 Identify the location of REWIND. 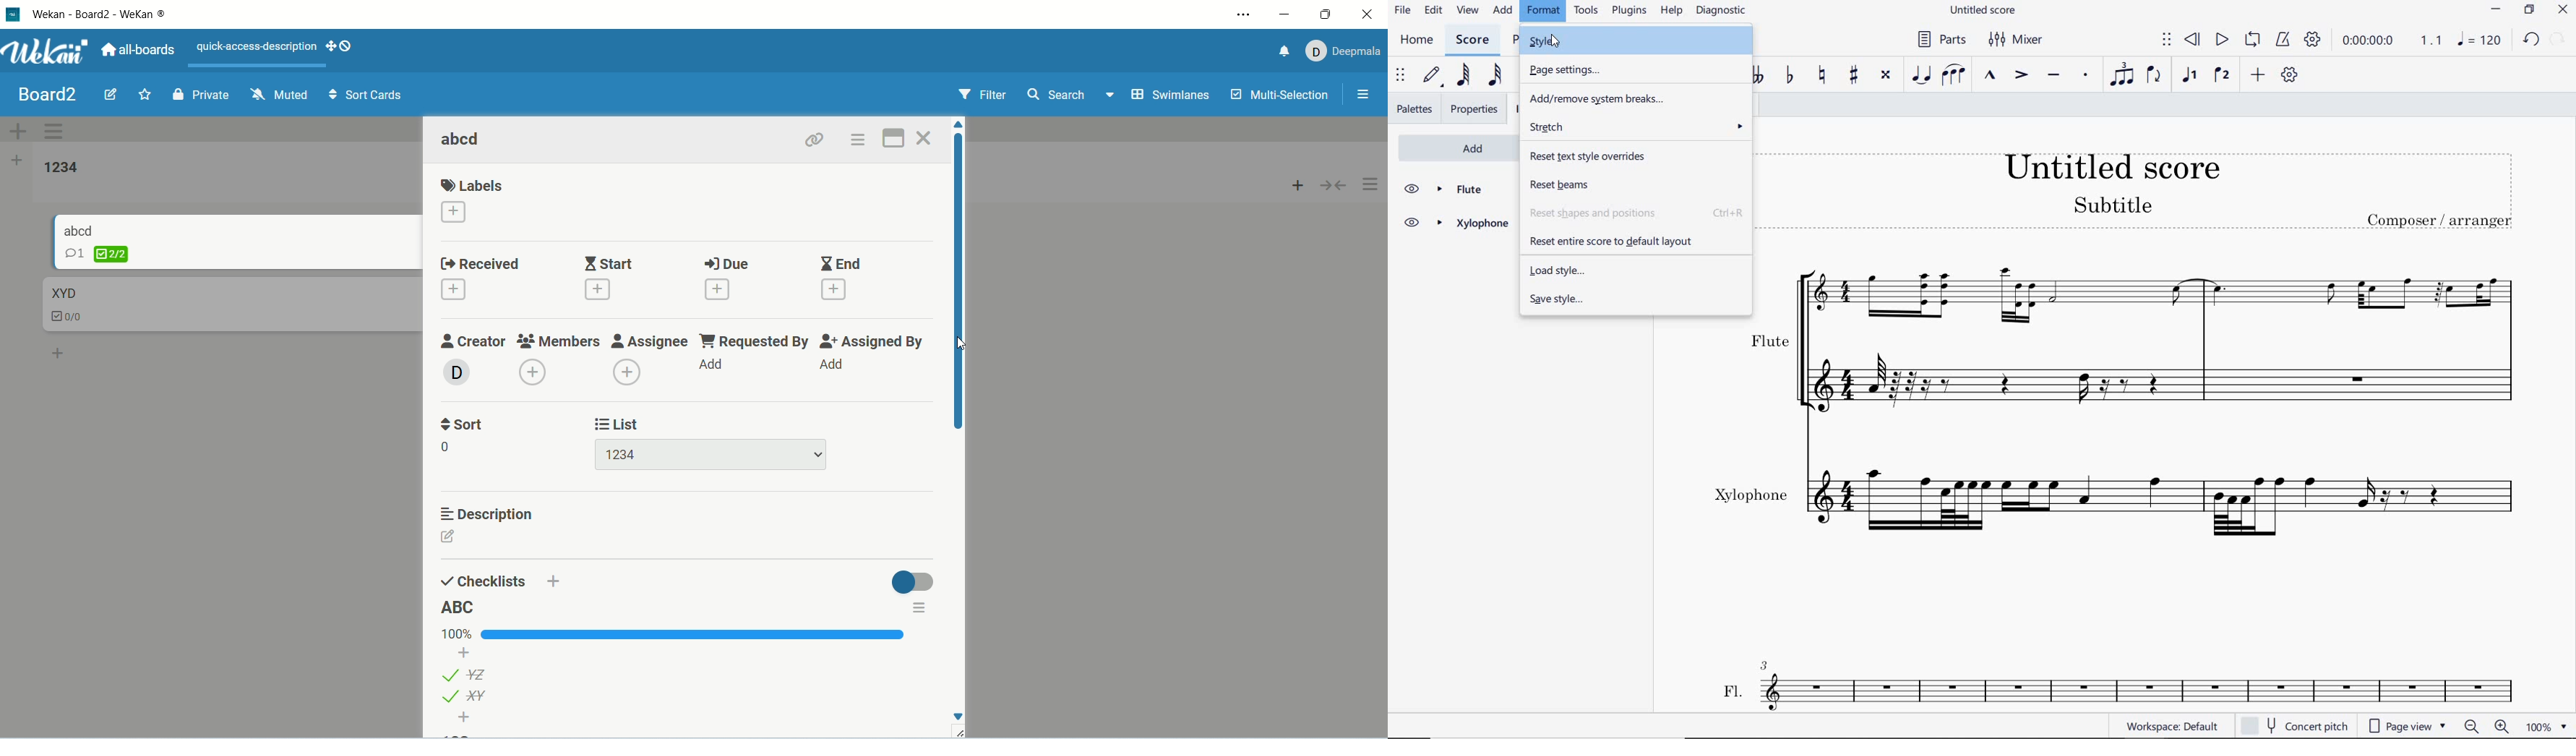
(2194, 40).